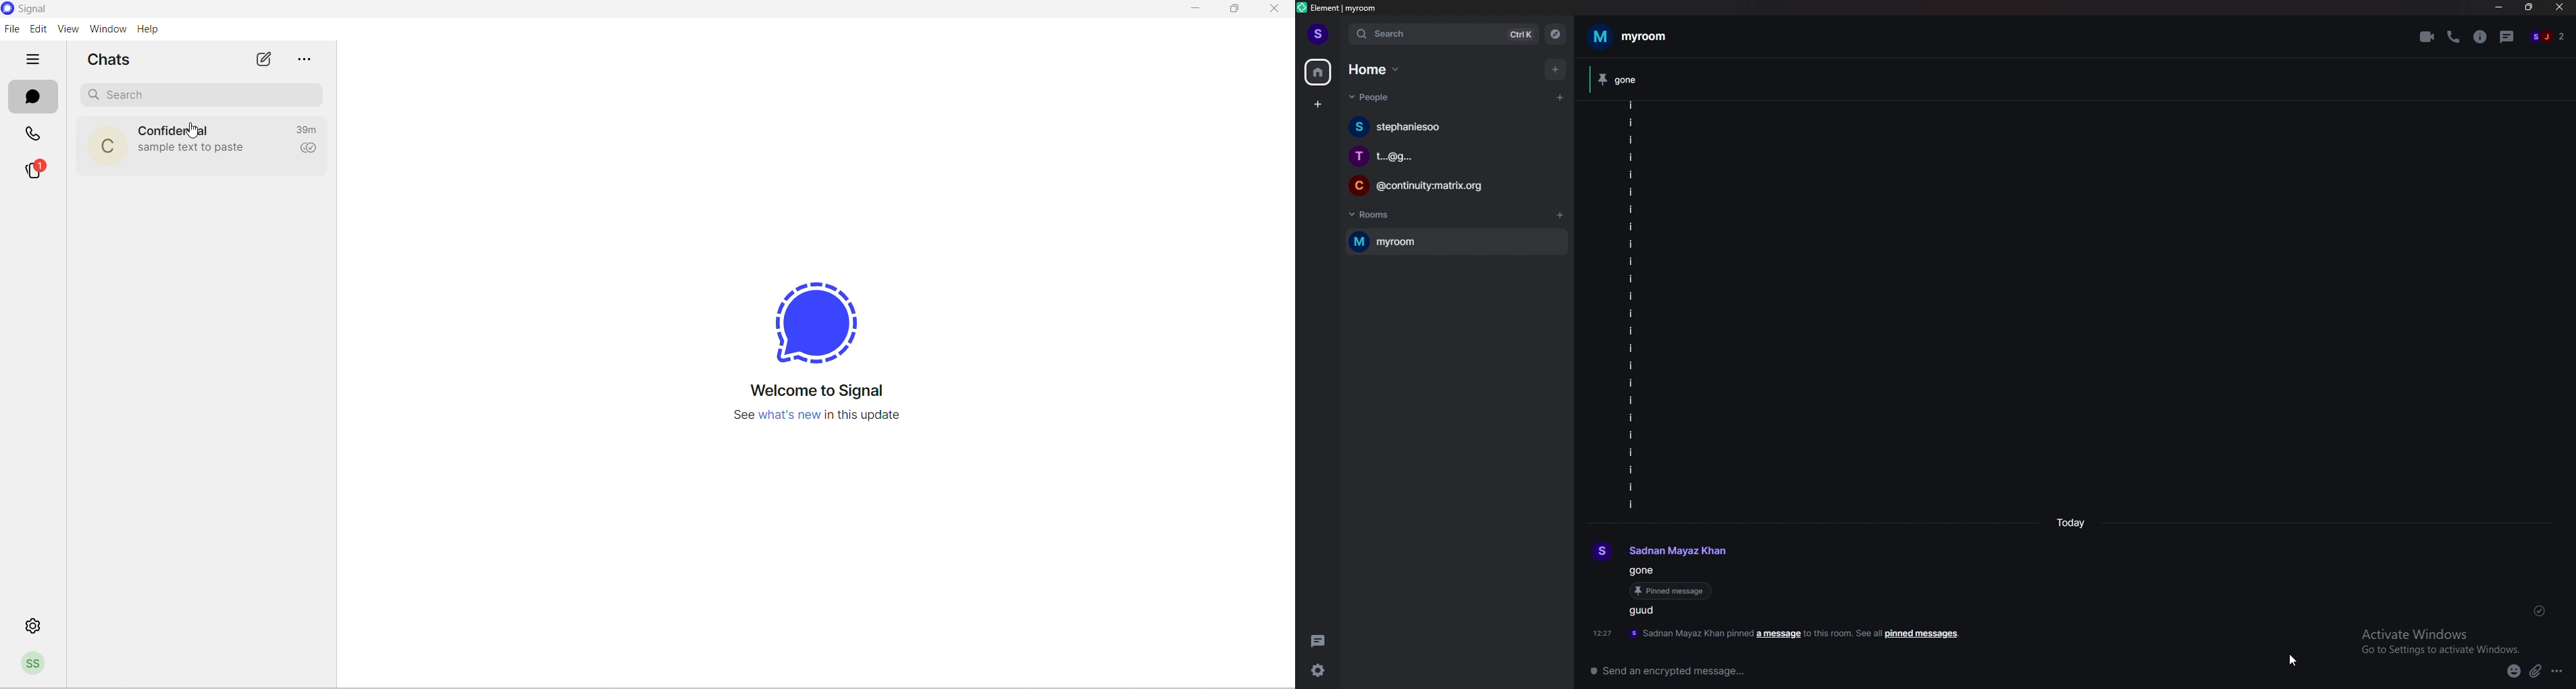 The image size is (2576, 700). I want to click on last message, so click(192, 151).